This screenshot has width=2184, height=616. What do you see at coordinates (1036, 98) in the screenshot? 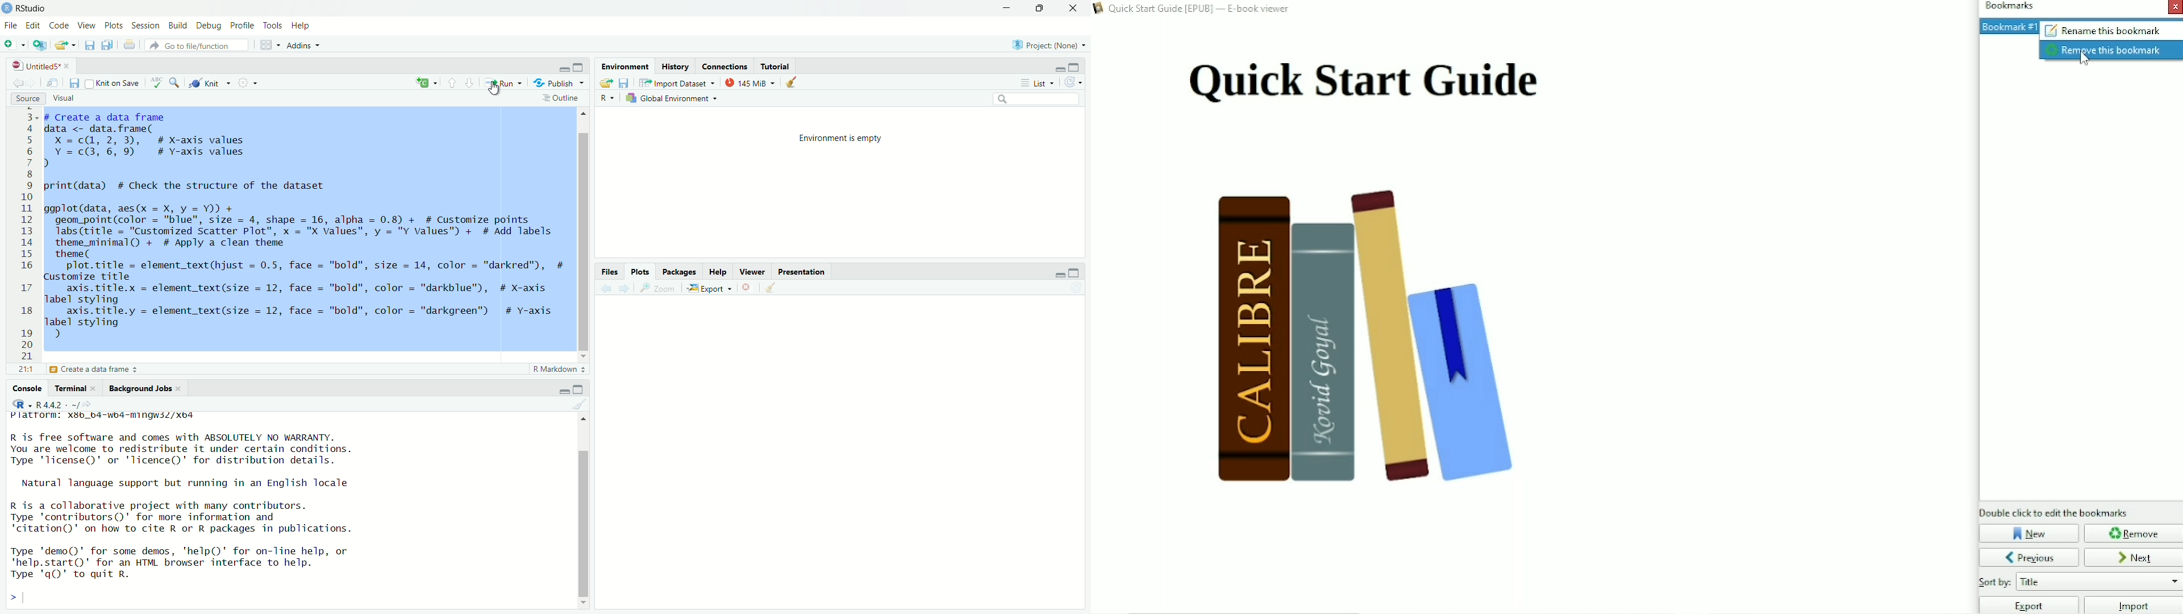
I see `Search` at bounding box center [1036, 98].